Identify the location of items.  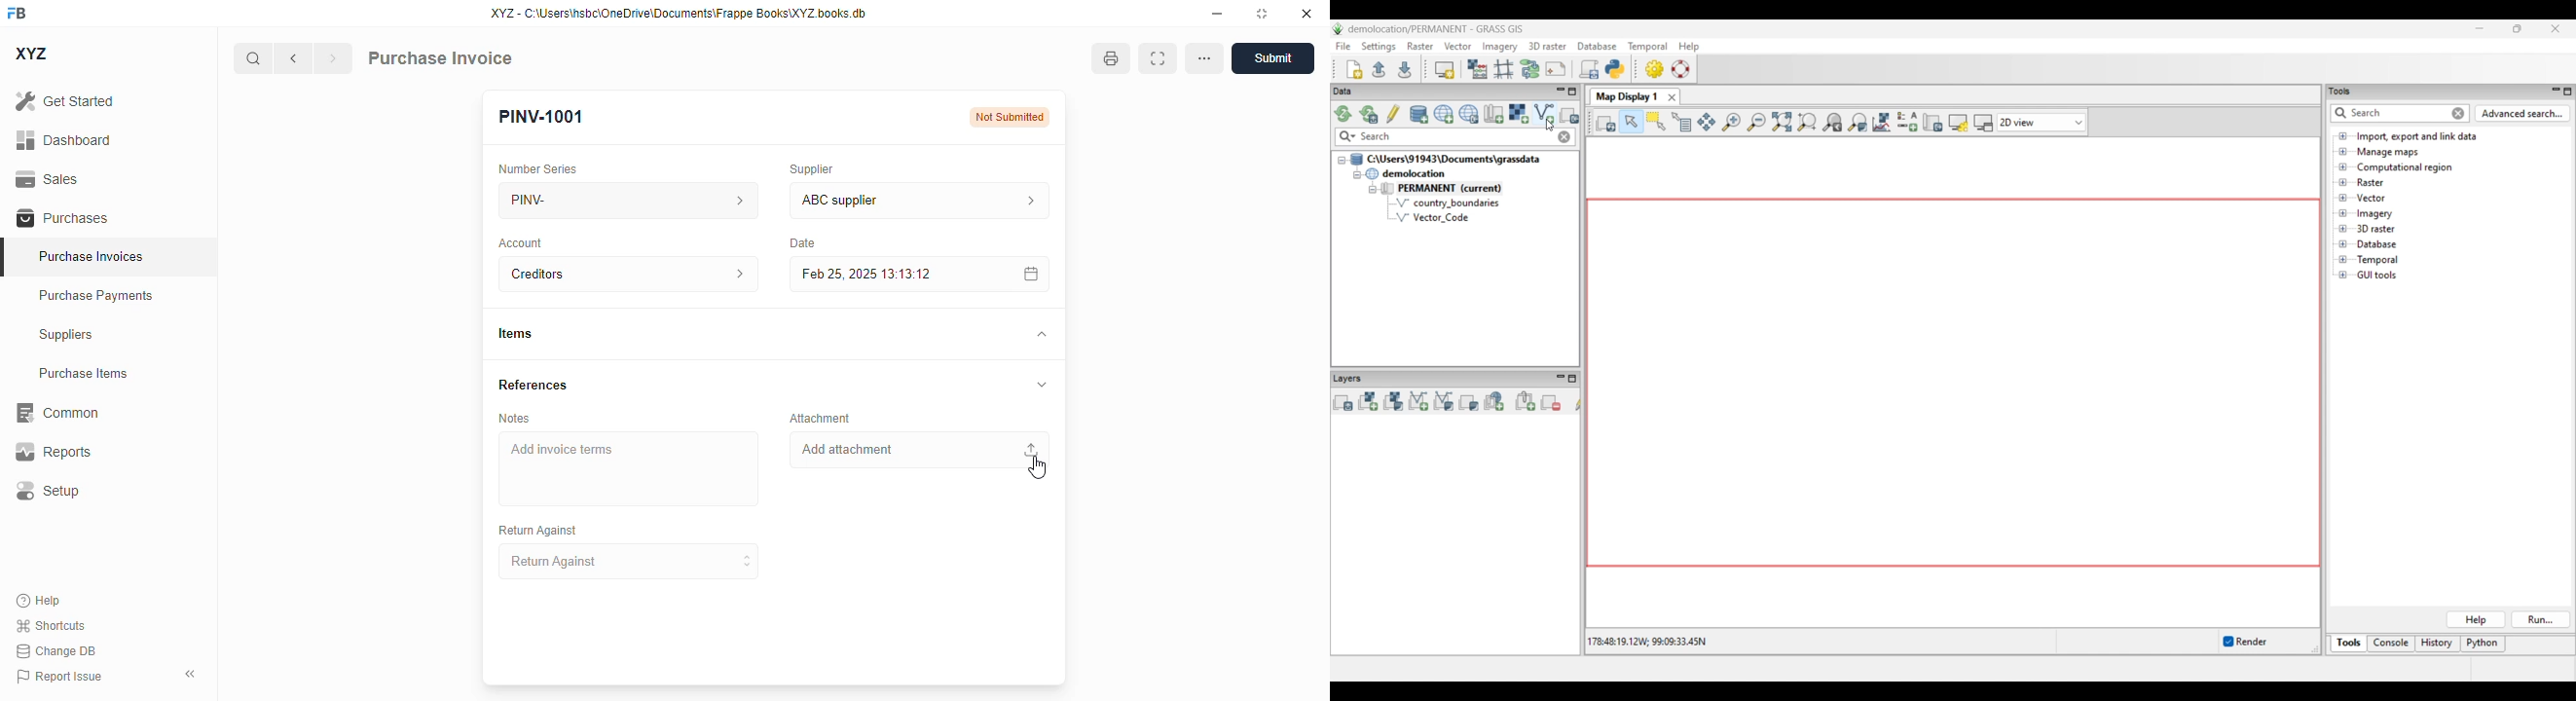
(515, 334).